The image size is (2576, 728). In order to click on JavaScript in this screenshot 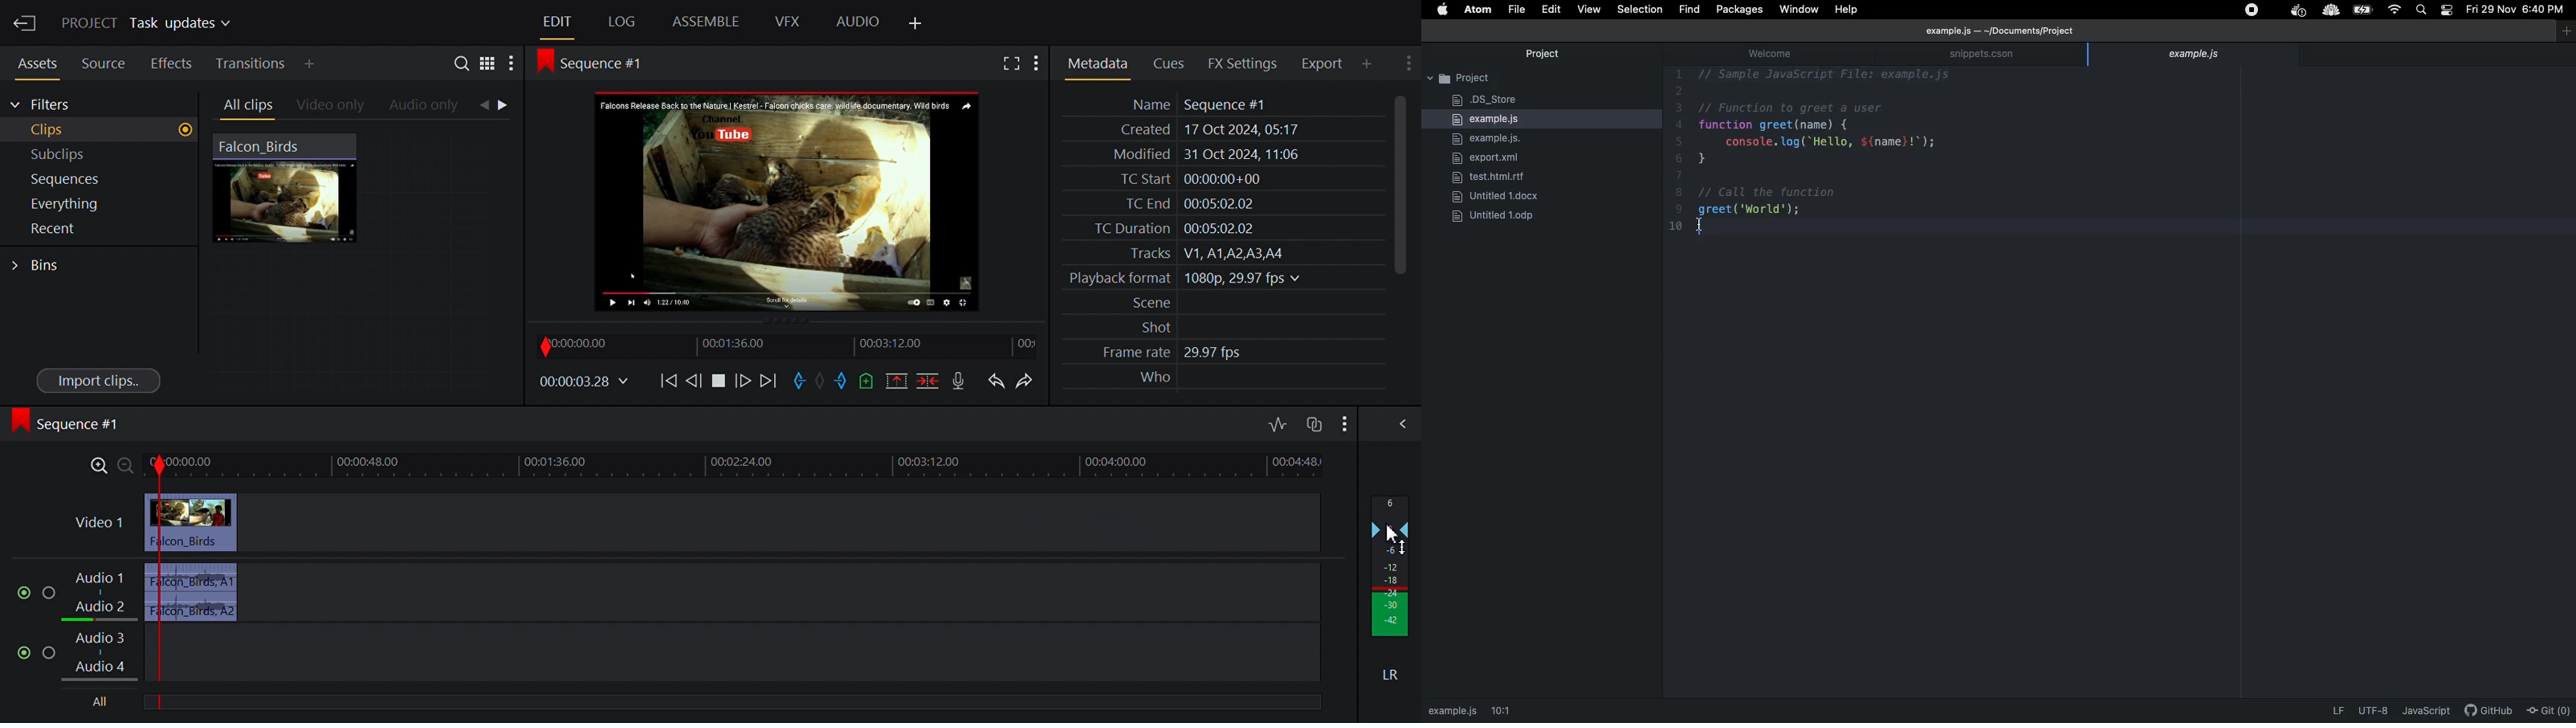, I will do `click(2428, 713)`.